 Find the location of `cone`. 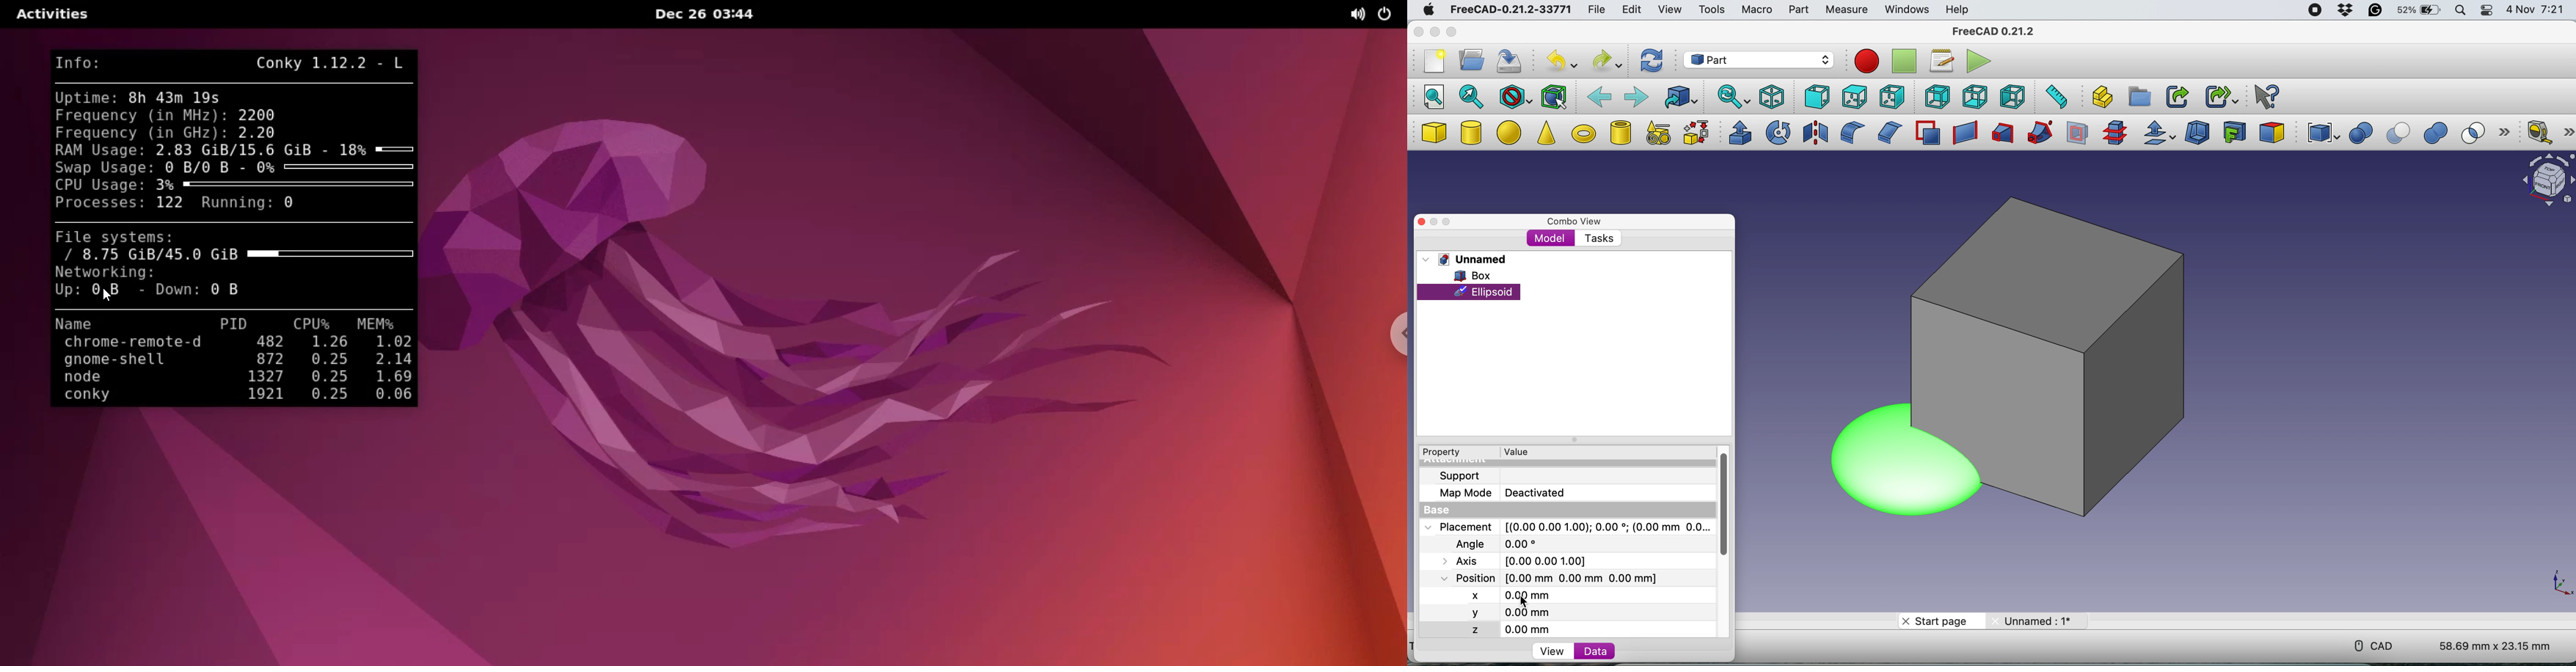

cone is located at coordinates (1546, 135).